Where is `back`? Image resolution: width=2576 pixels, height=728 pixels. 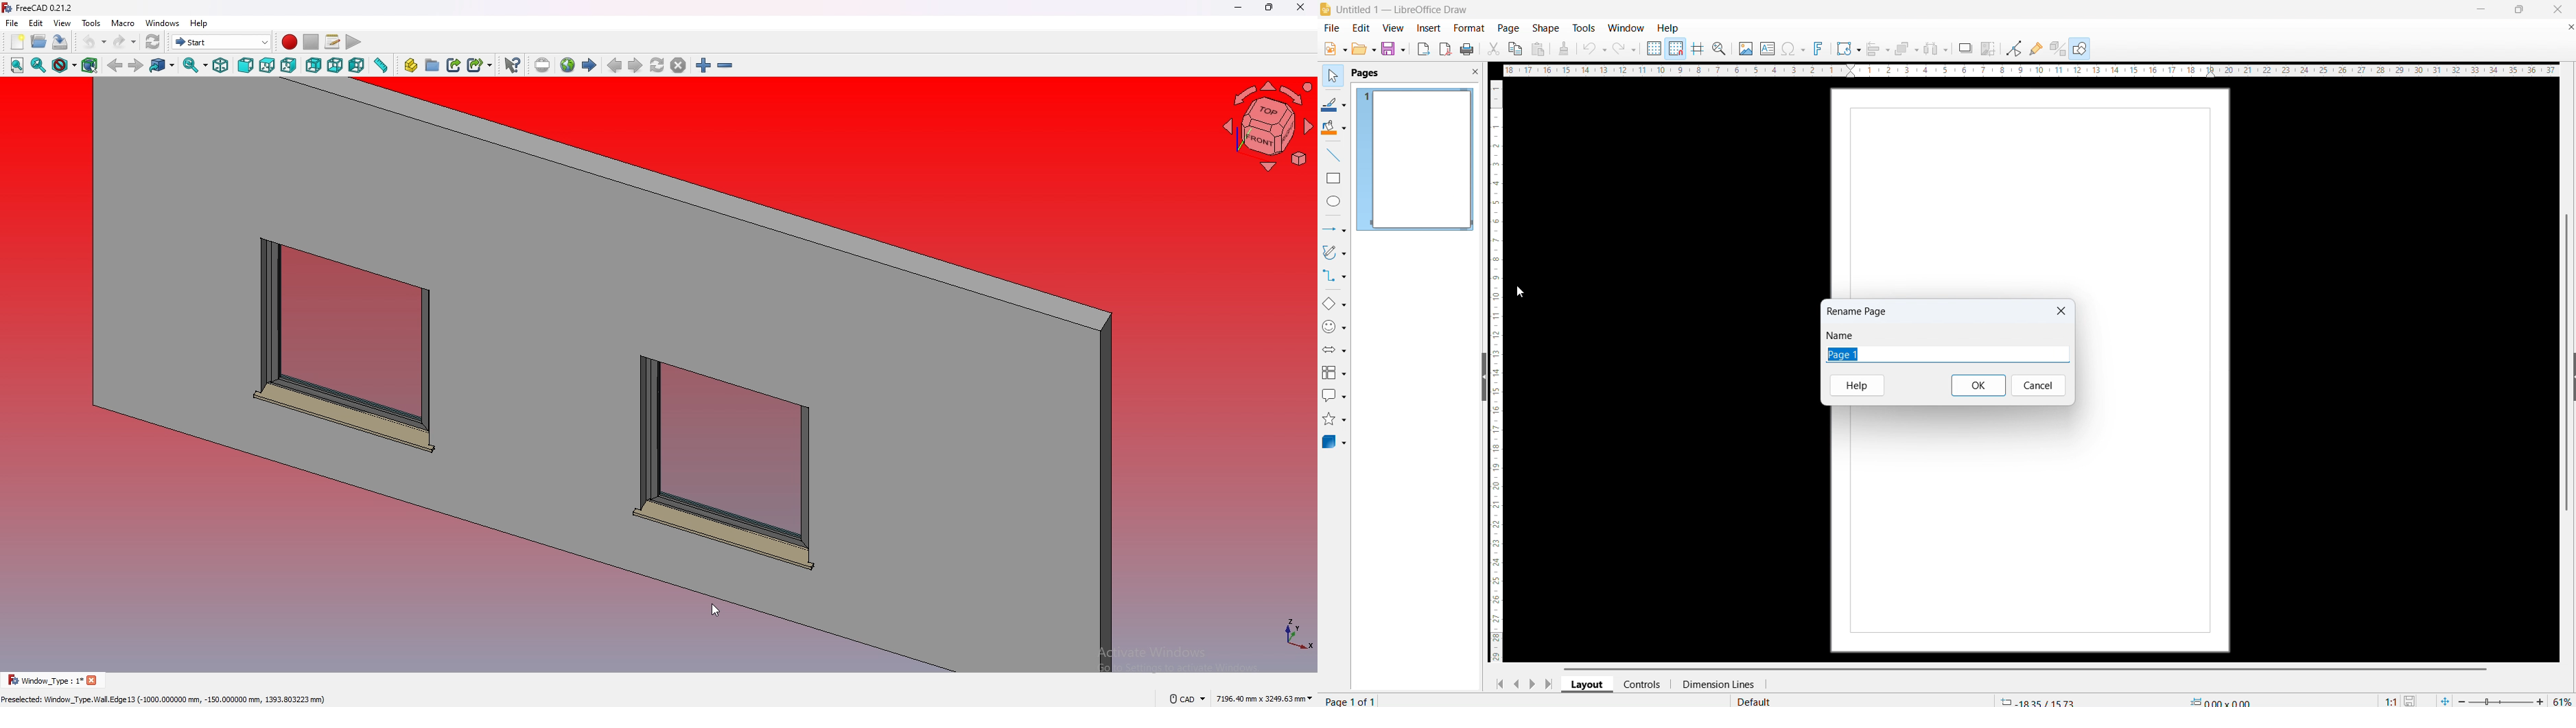
back is located at coordinates (115, 66).